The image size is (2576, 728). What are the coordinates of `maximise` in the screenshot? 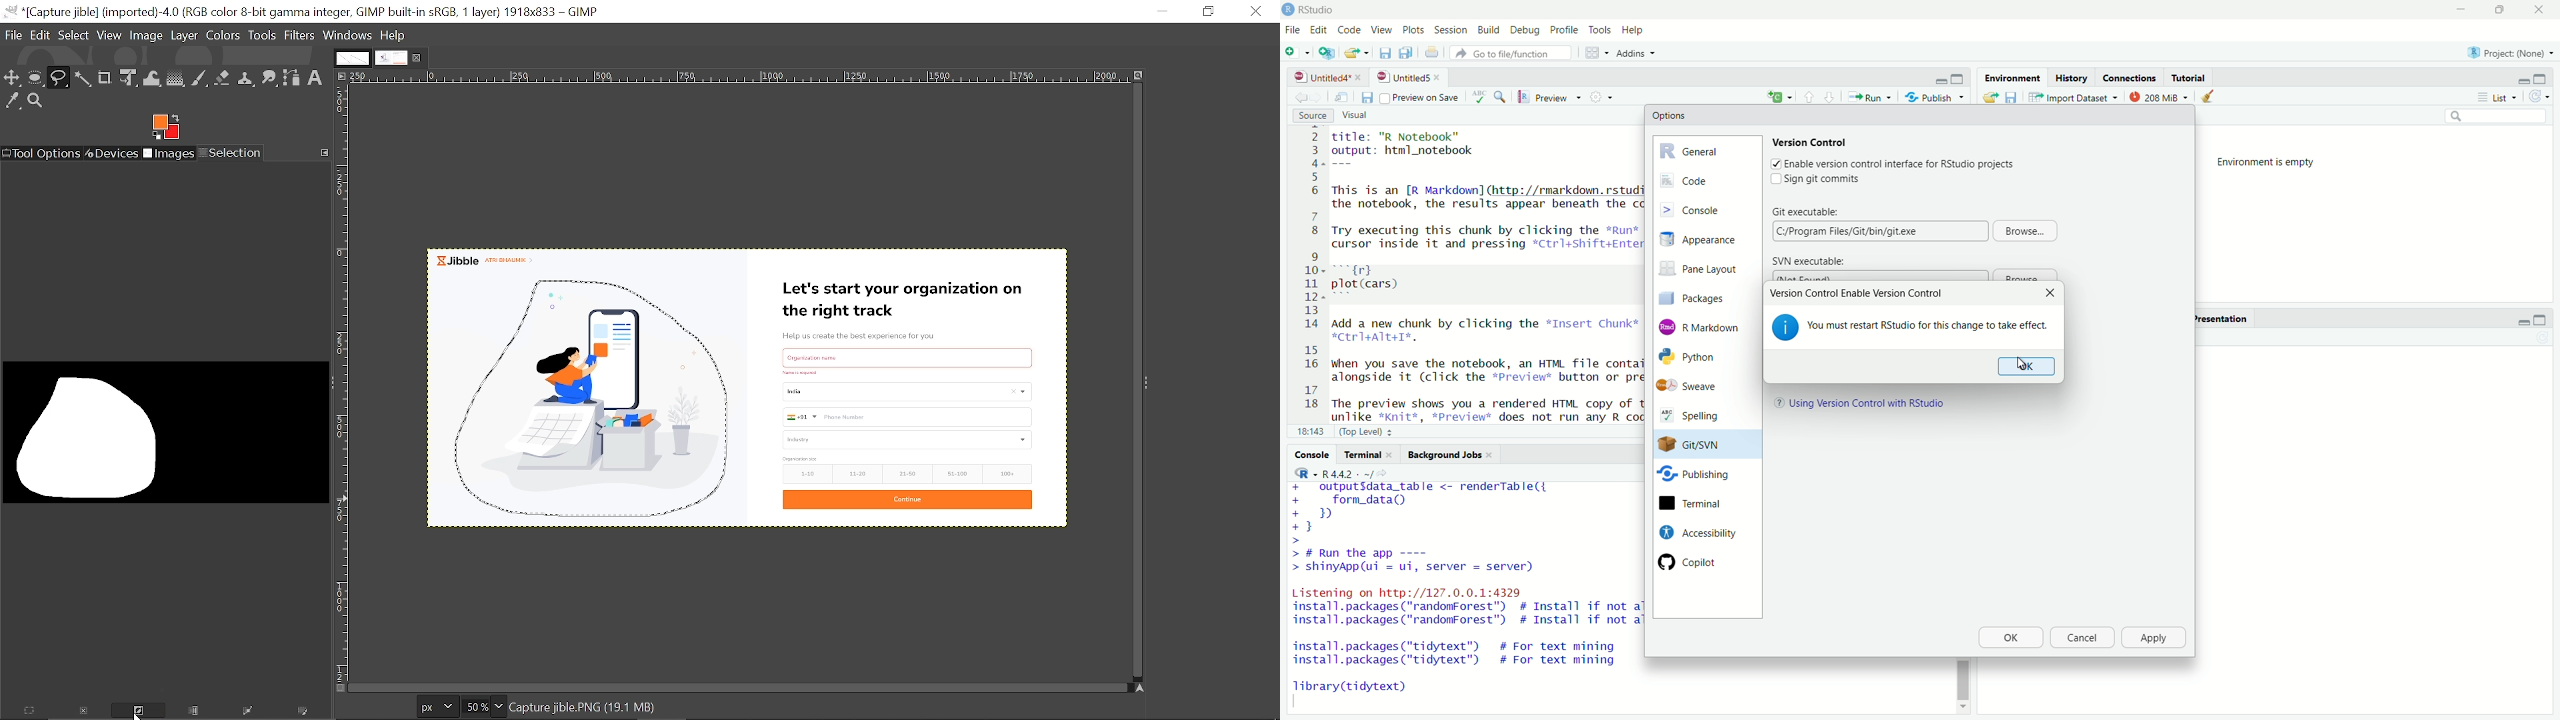 It's located at (2498, 10).